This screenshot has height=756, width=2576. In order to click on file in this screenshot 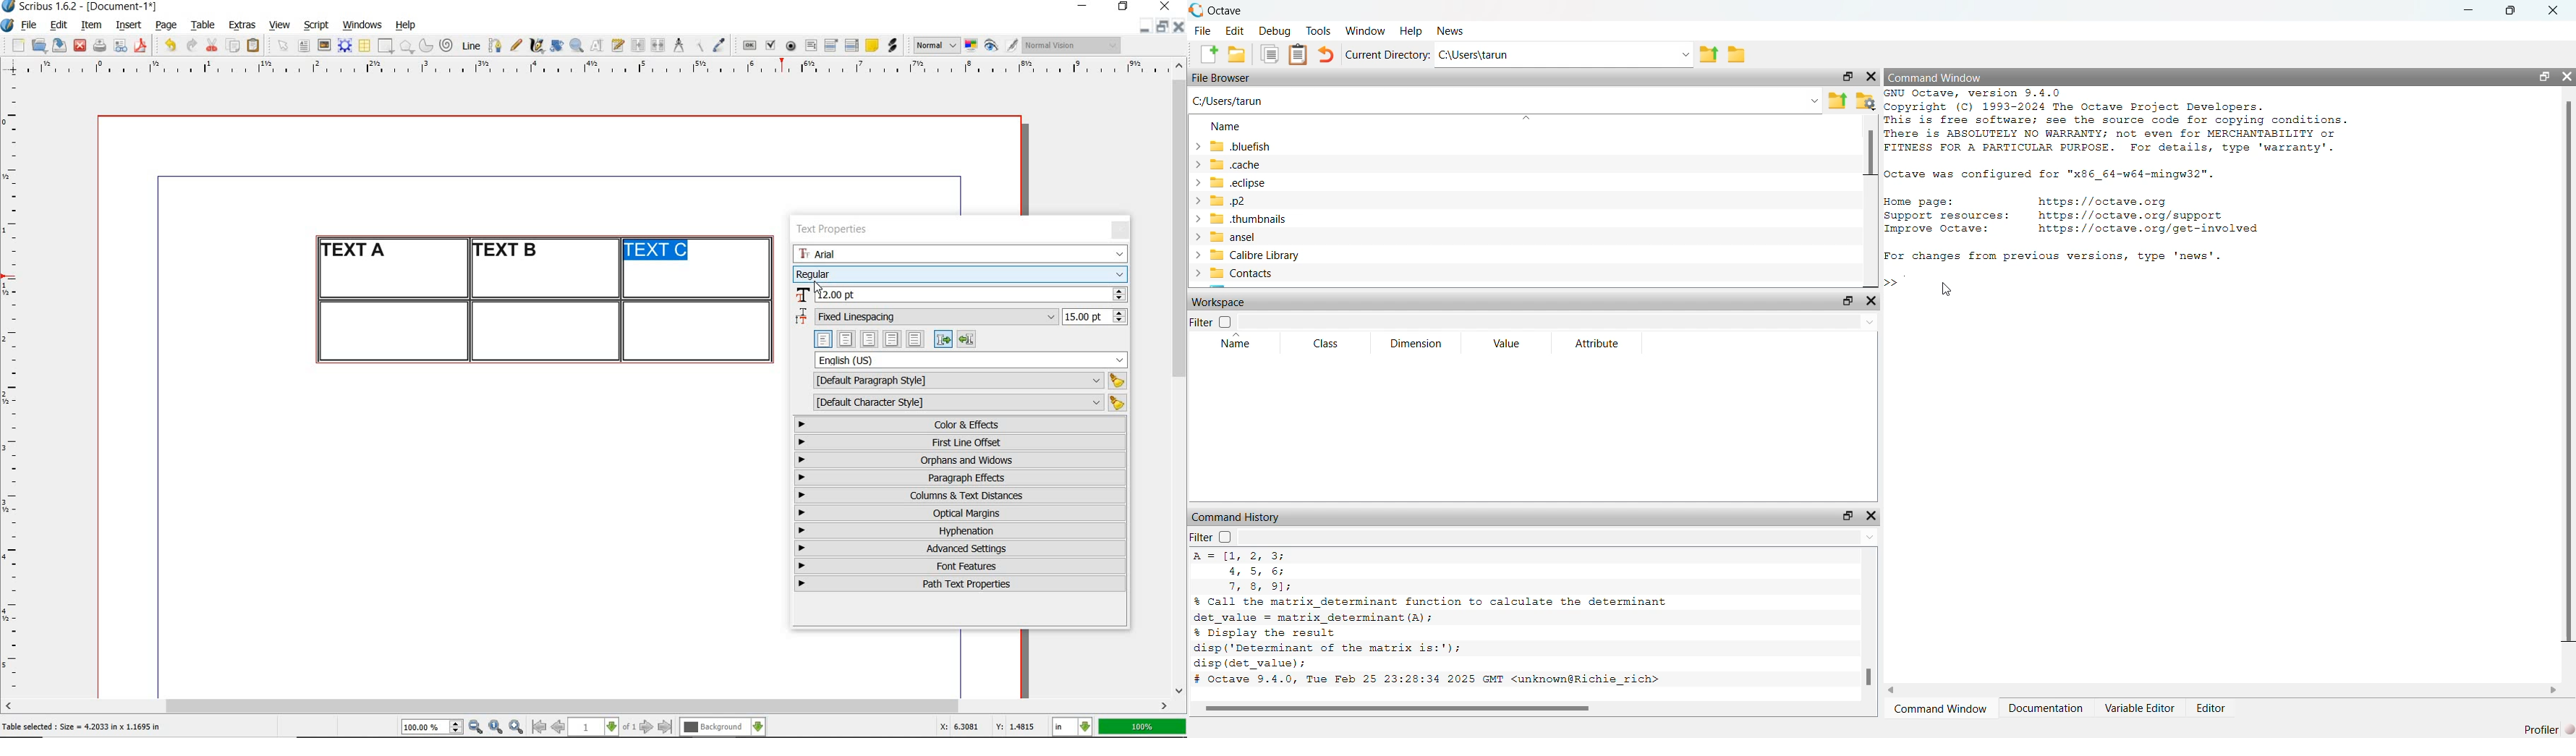, I will do `click(30, 25)`.